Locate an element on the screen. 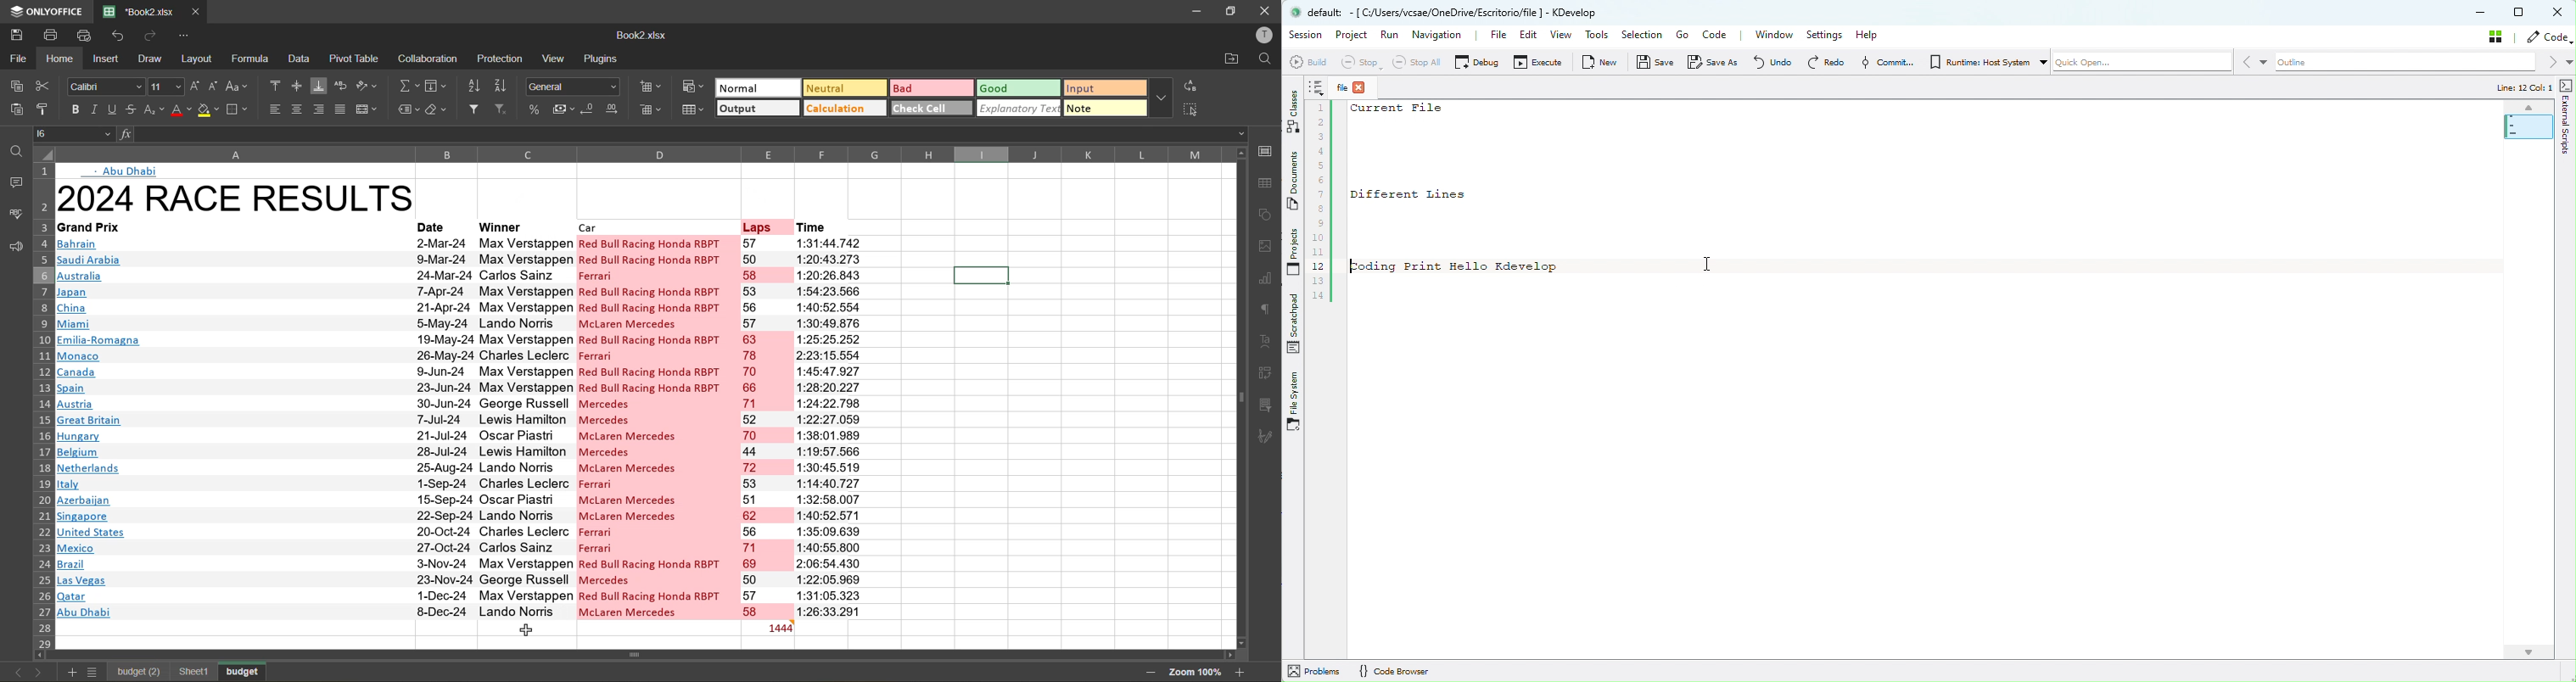 This screenshot has height=700, width=2576. Debug is located at coordinates (1477, 62).